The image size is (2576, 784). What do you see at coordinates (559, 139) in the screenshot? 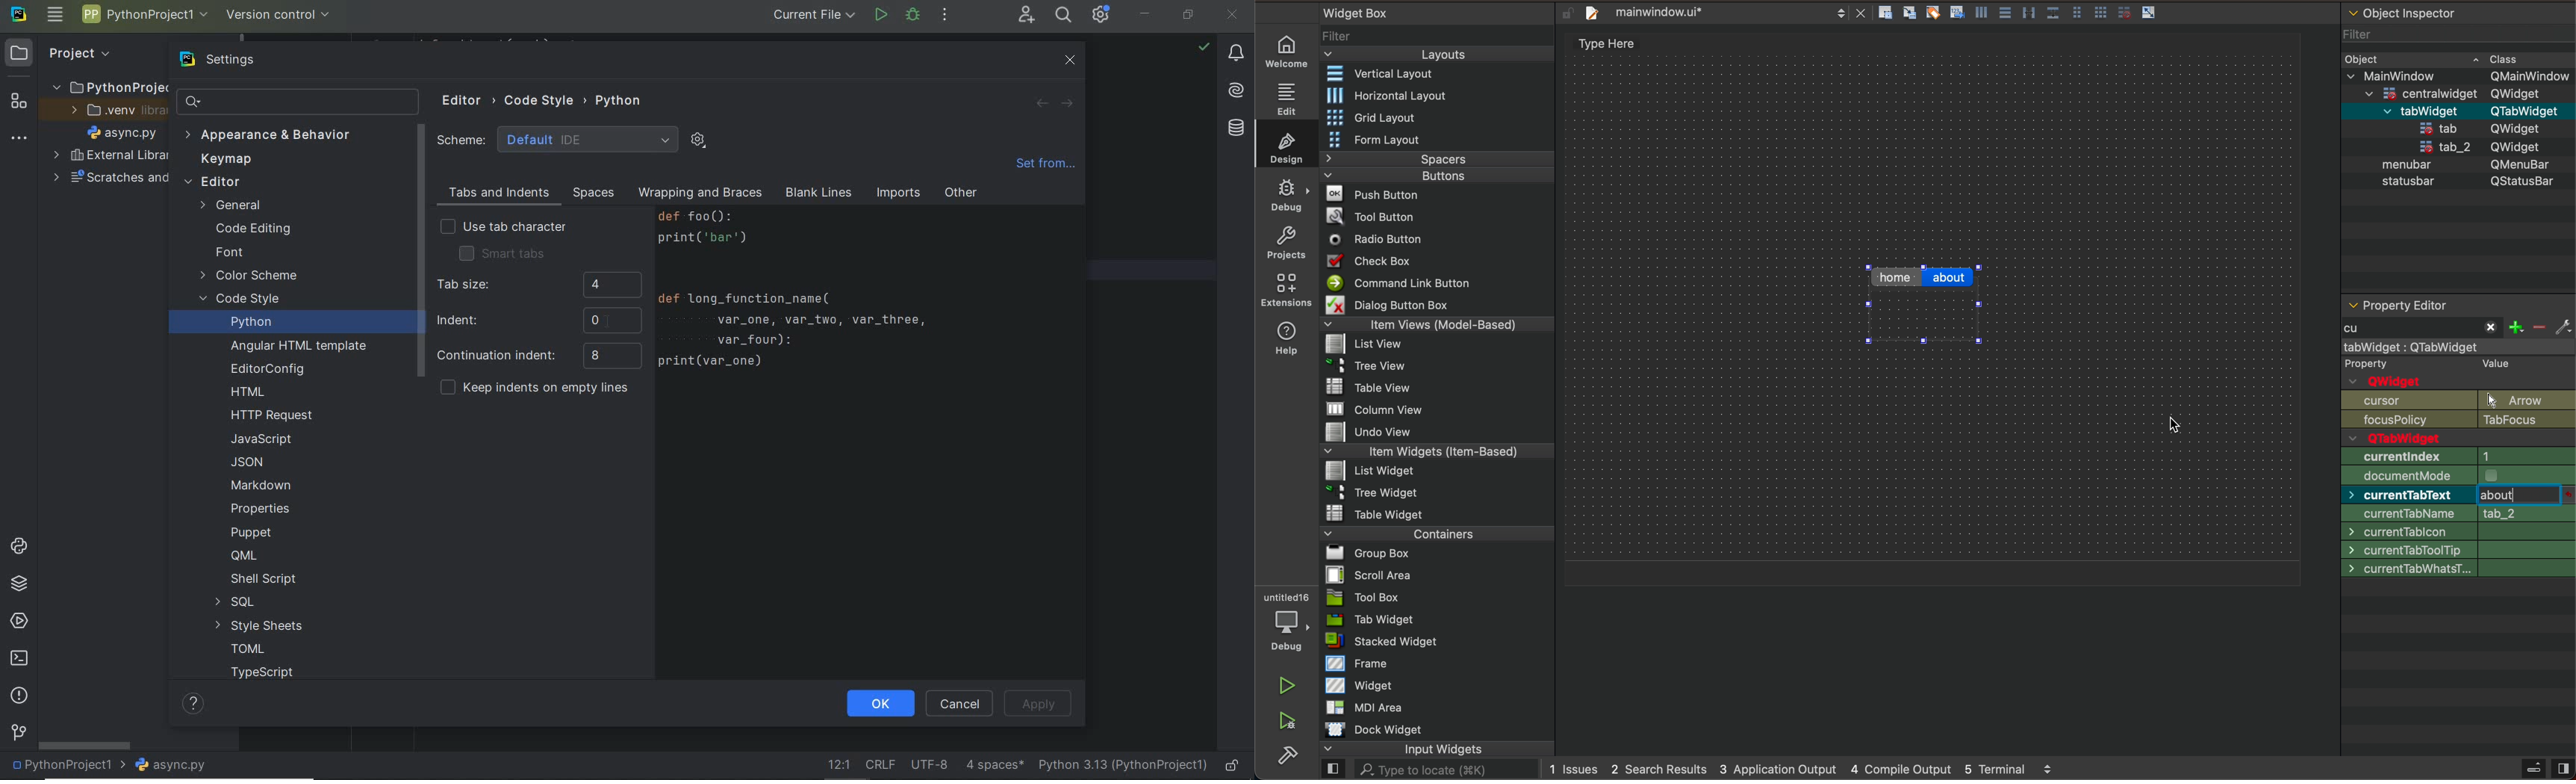
I see `SCHEME` at bounding box center [559, 139].